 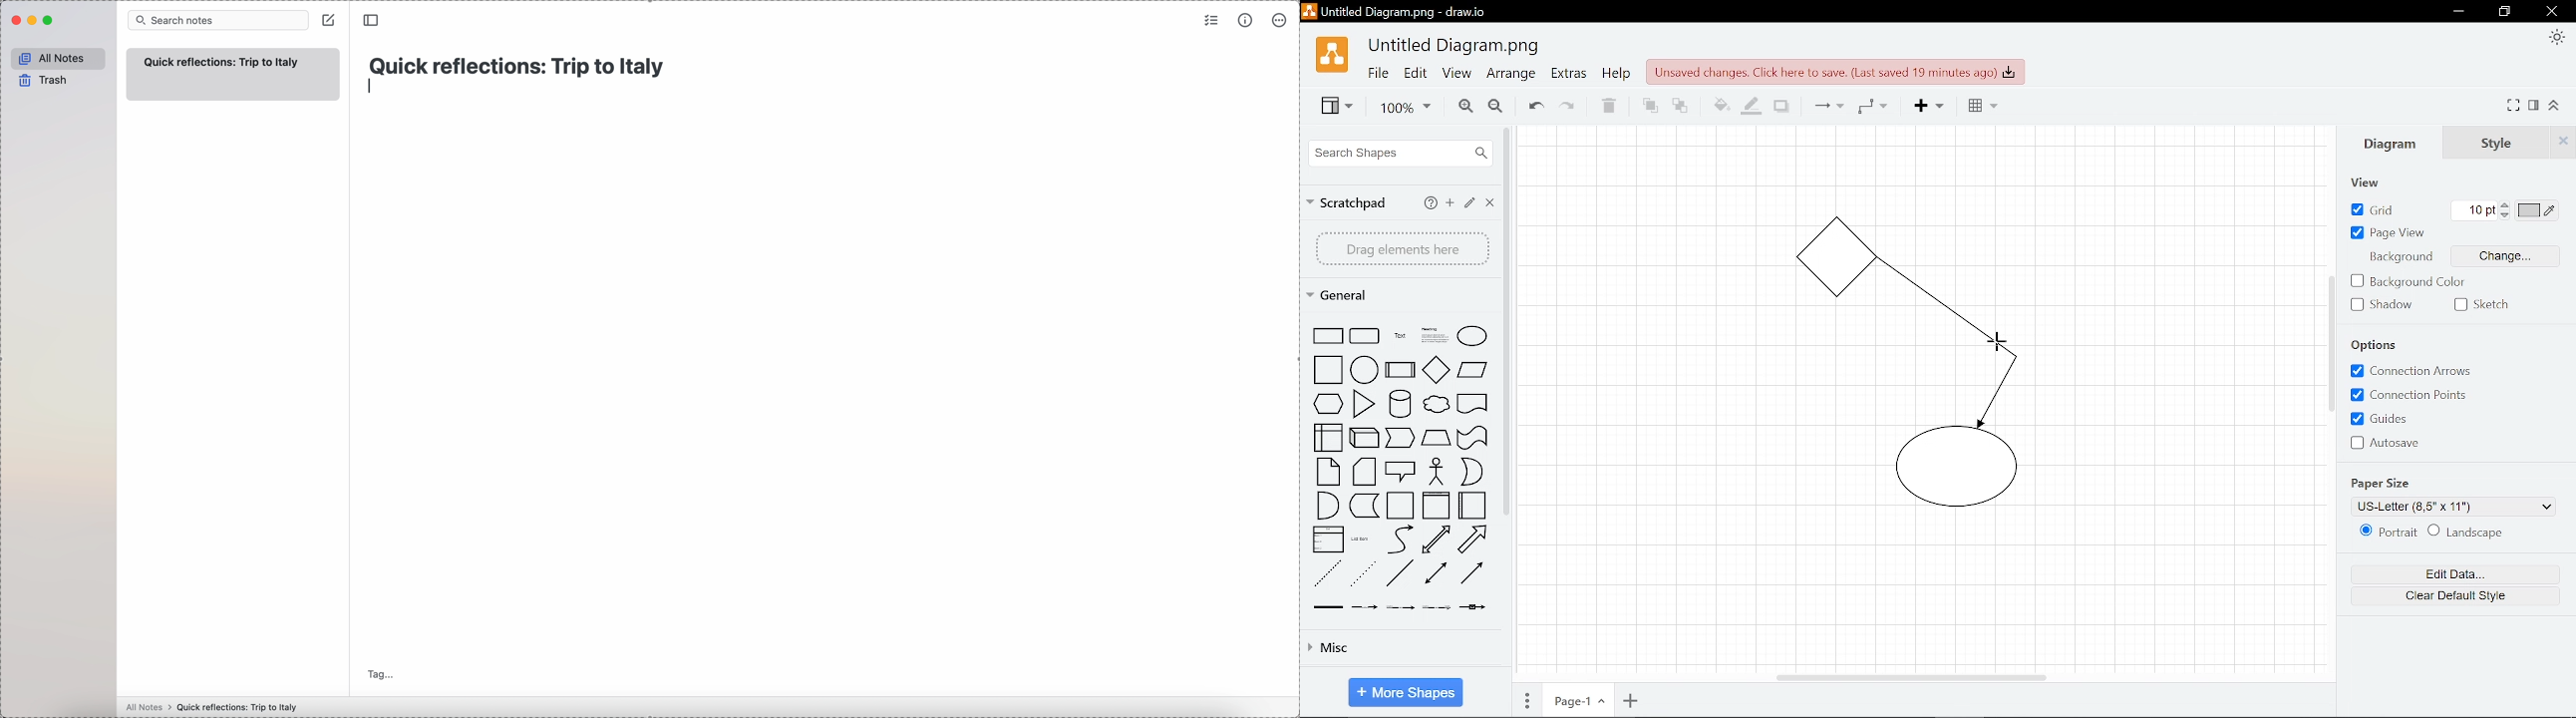 What do you see at coordinates (1402, 370) in the screenshot?
I see `shape` at bounding box center [1402, 370].